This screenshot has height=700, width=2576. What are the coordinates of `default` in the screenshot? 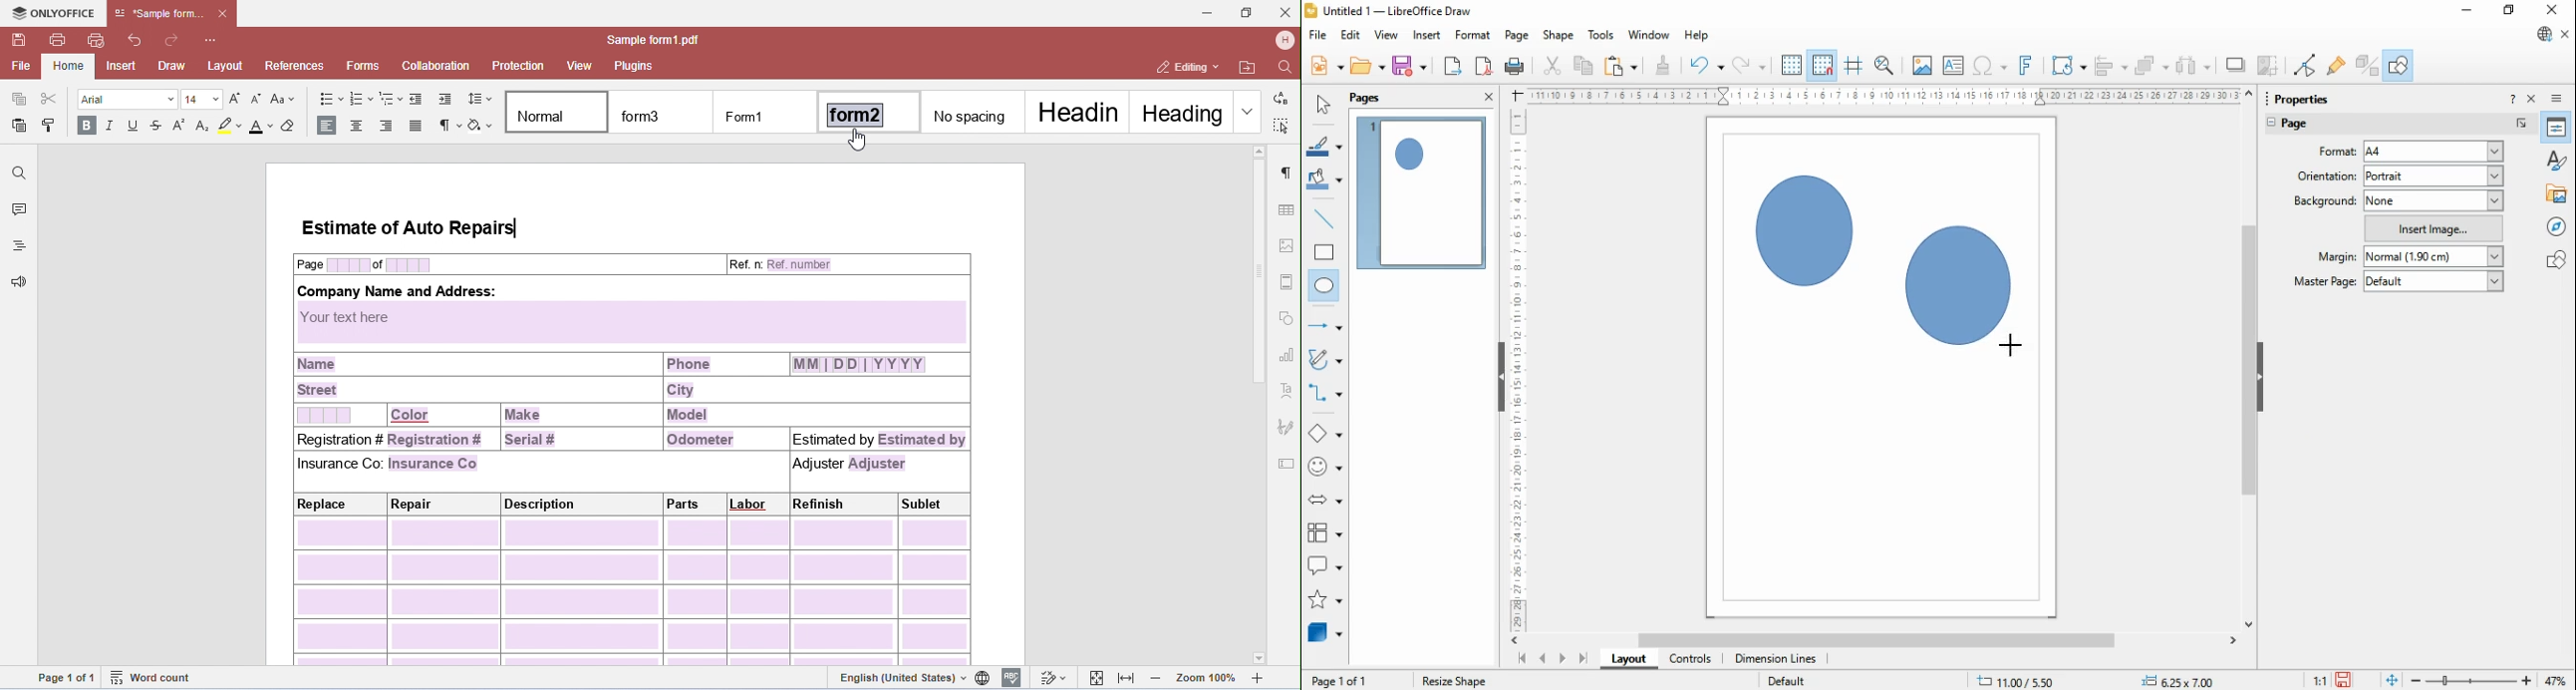 It's located at (2433, 280).